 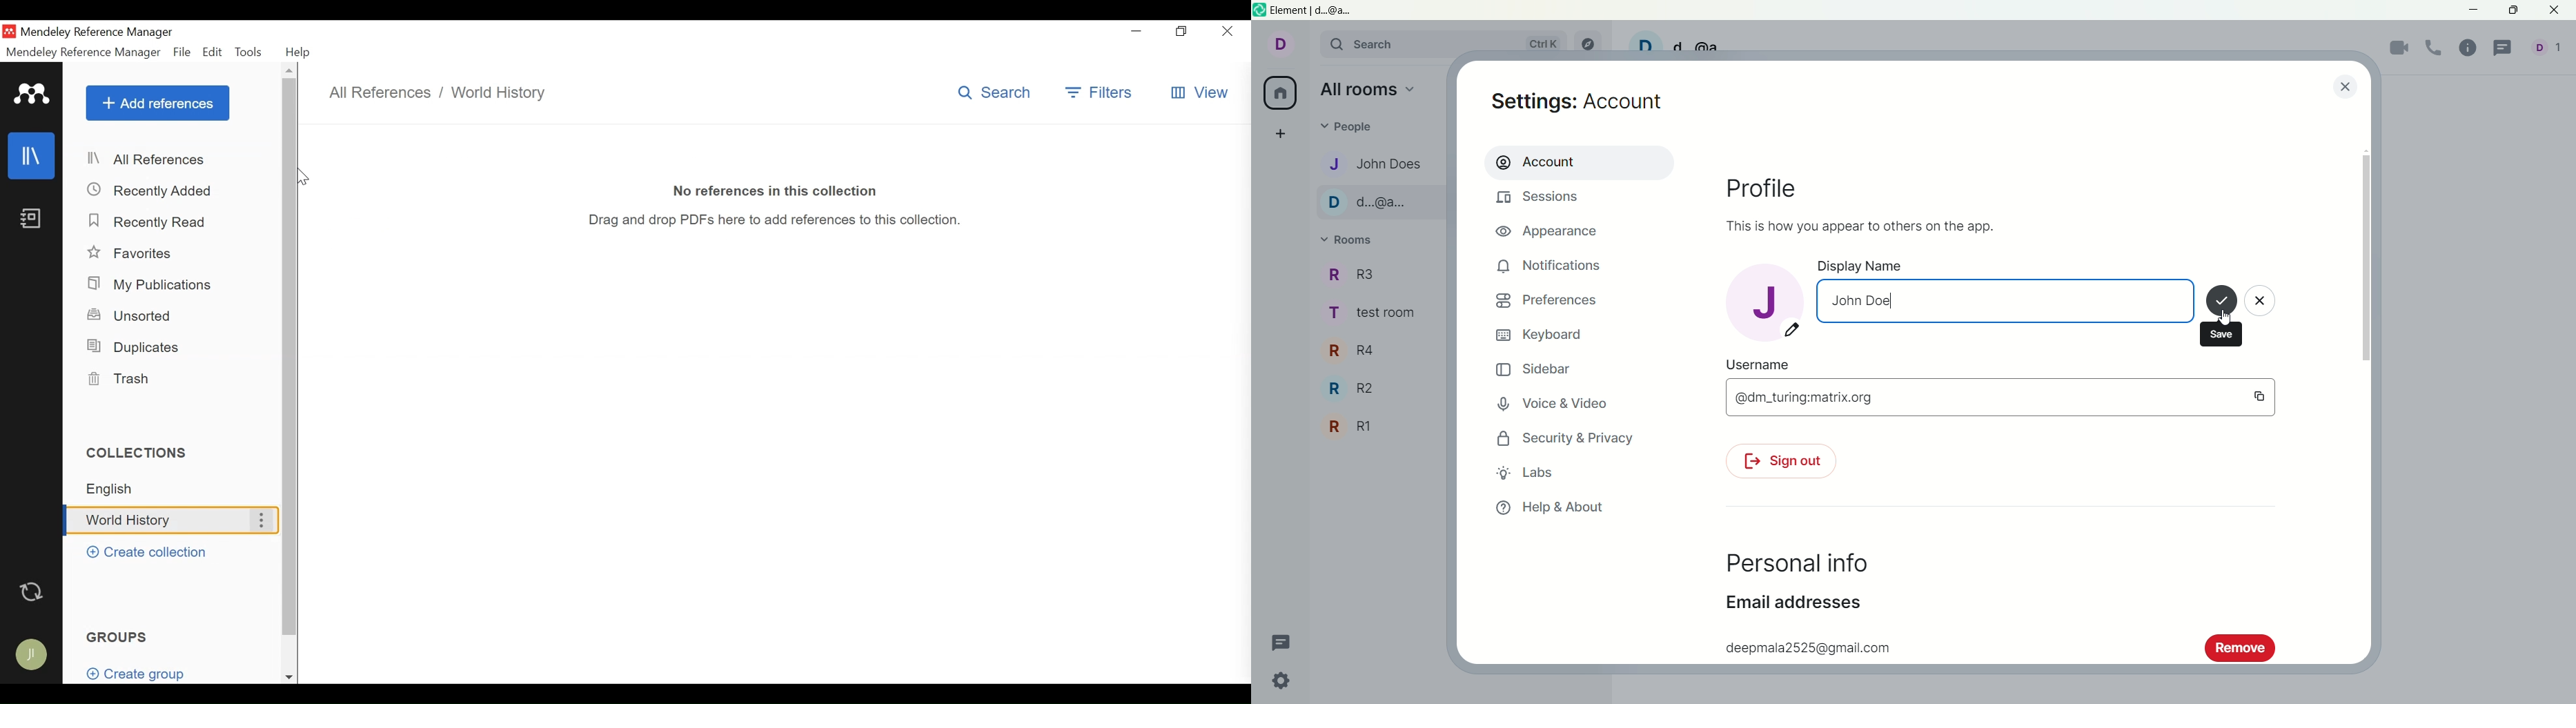 What do you see at coordinates (1370, 163) in the screenshot?
I see `John DOES` at bounding box center [1370, 163].